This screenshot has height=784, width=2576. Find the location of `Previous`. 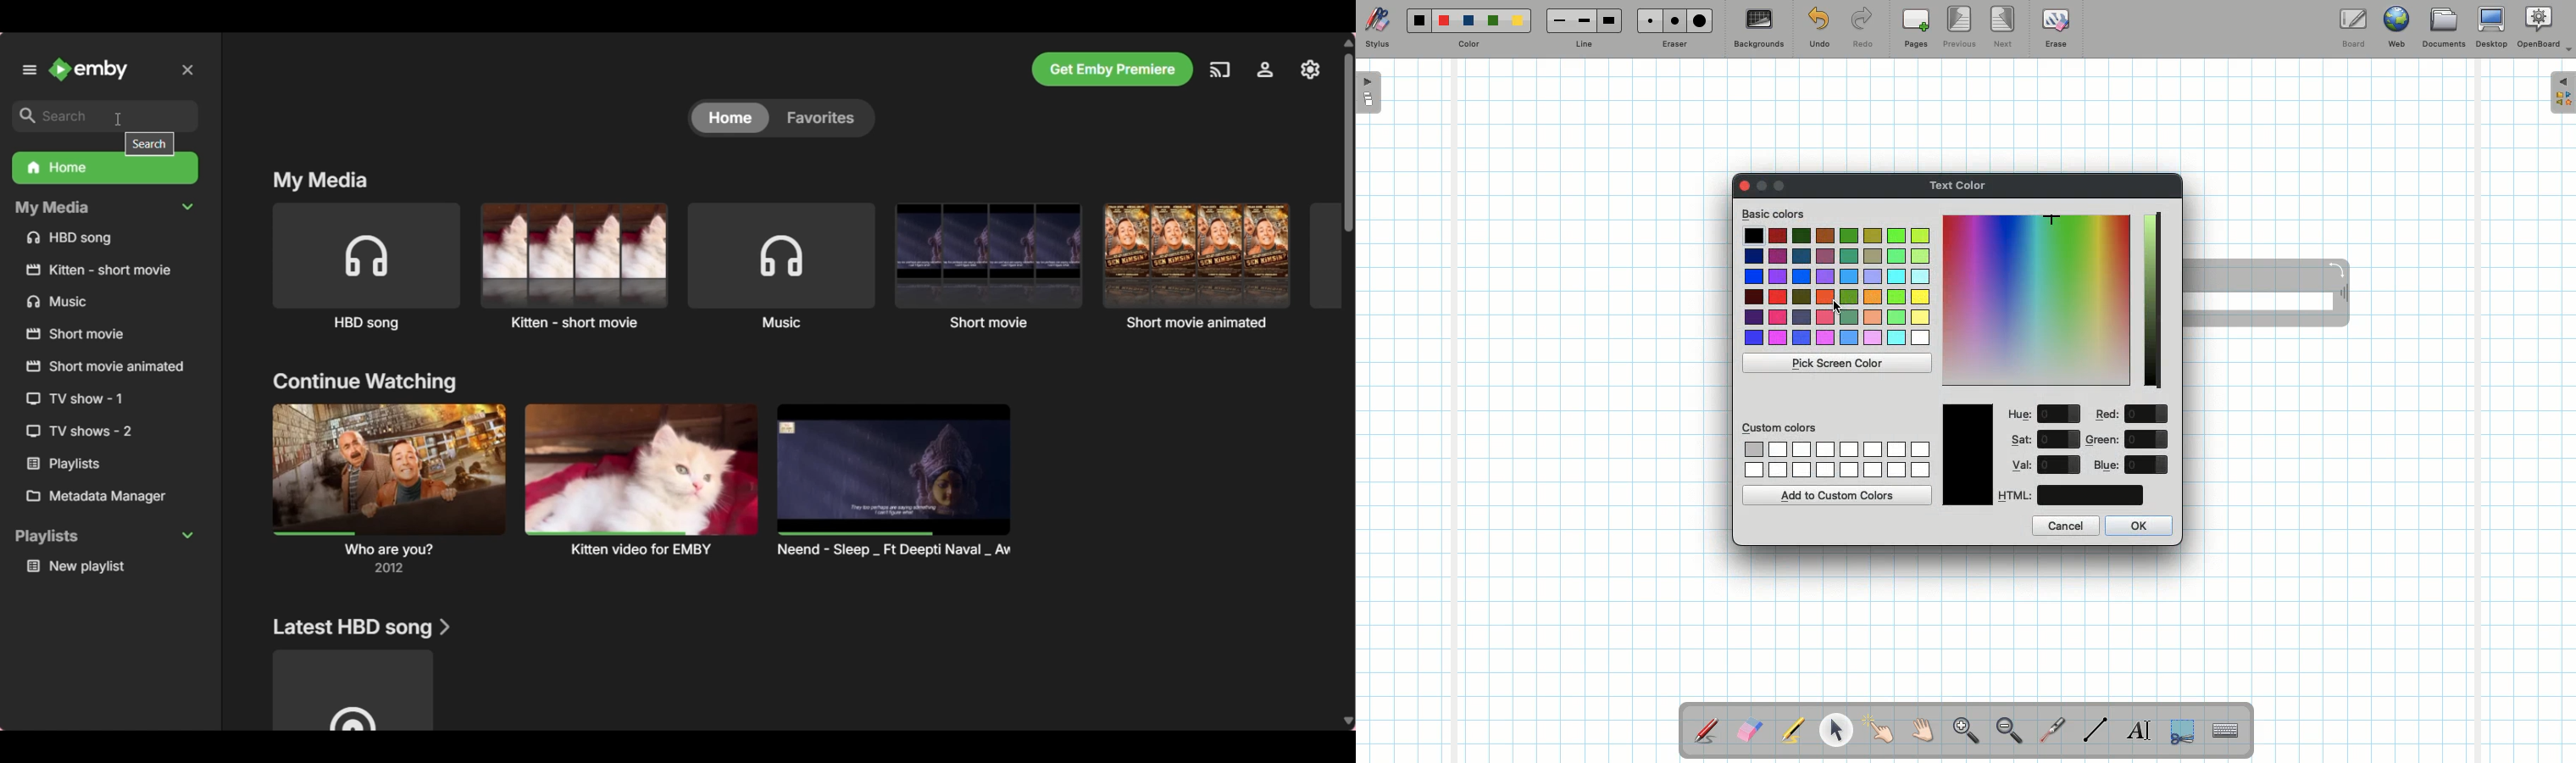

Previous is located at coordinates (1961, 28).